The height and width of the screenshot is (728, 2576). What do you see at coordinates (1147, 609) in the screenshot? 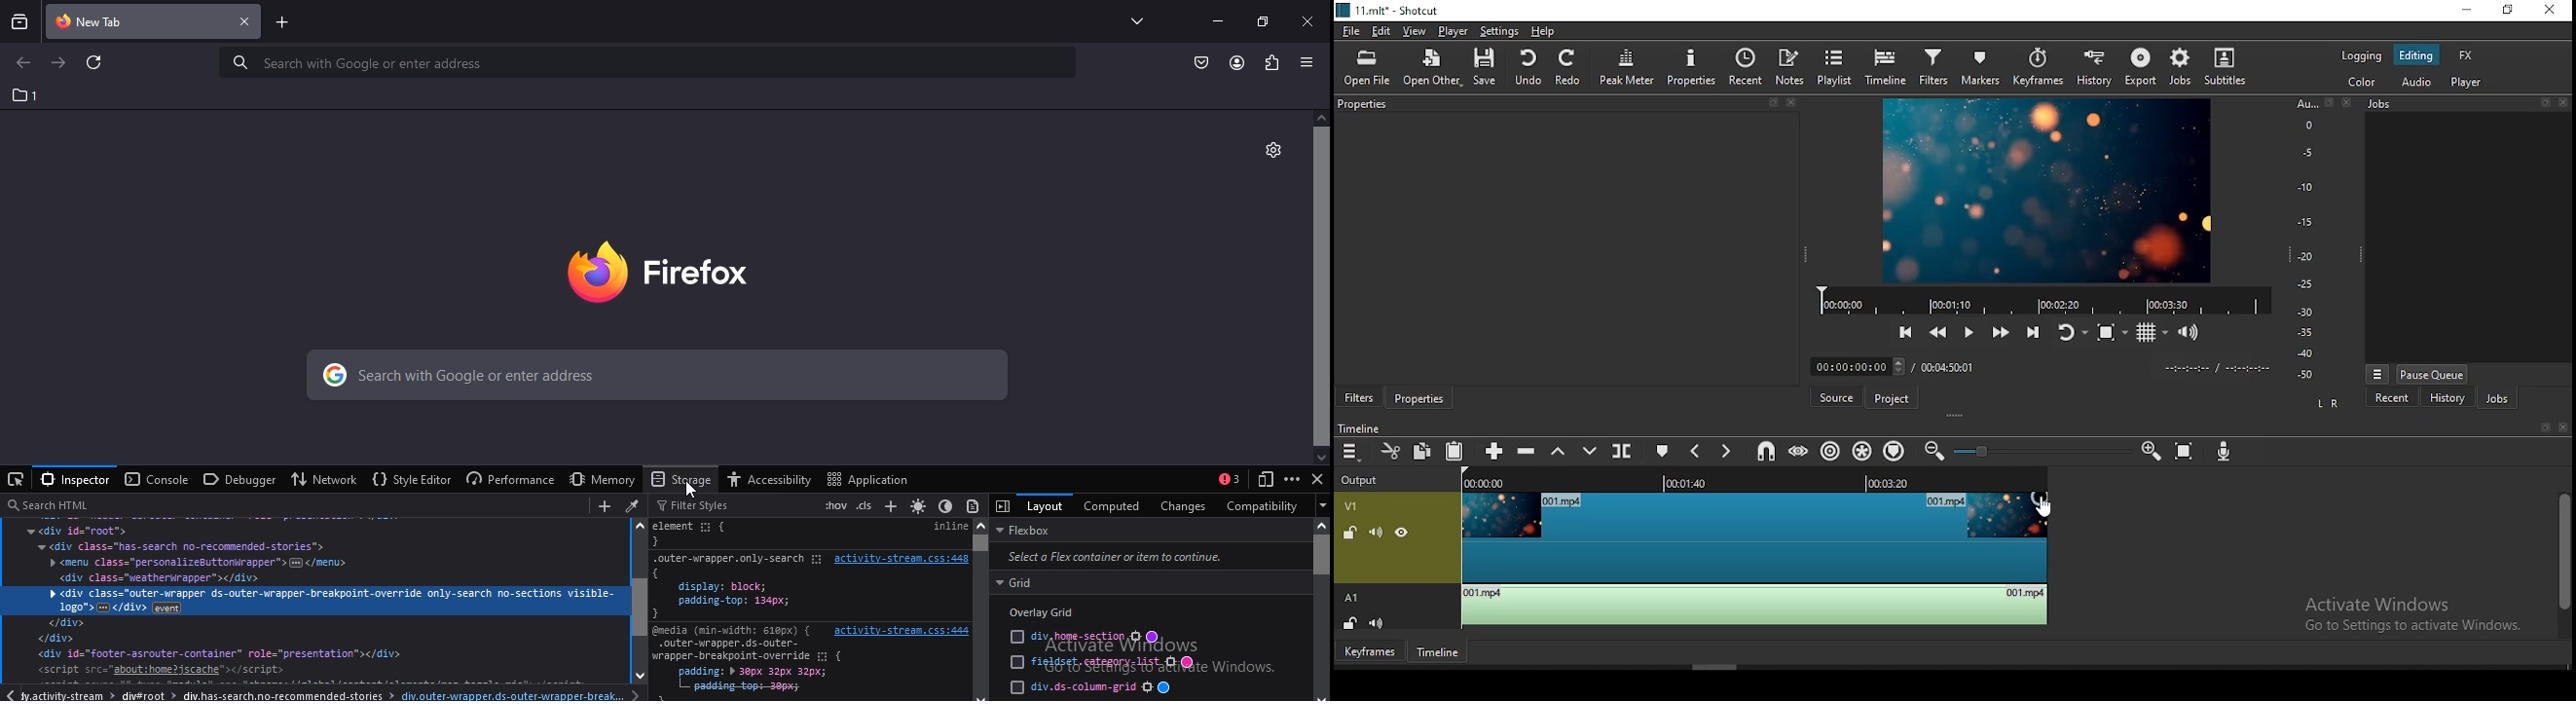
I see `text` at bounding box center [1147, 609].